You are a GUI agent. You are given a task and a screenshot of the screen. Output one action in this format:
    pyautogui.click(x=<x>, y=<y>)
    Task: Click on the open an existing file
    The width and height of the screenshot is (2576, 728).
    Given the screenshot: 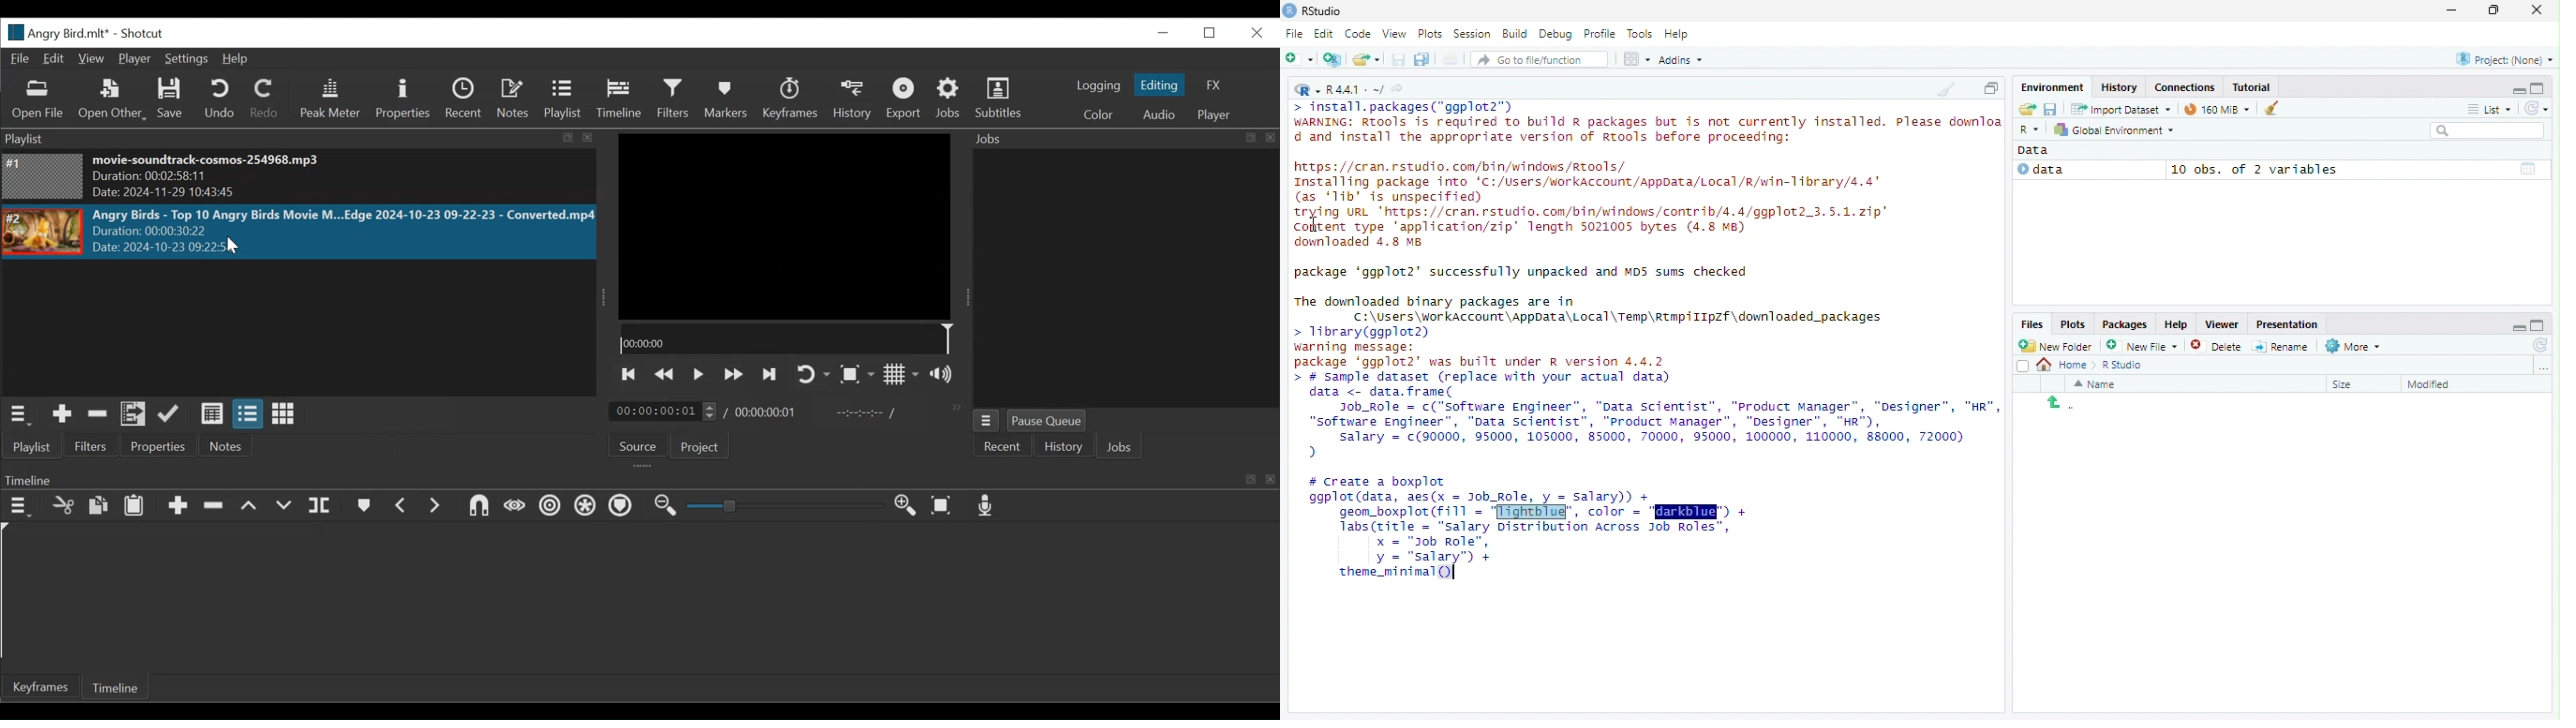 What is the action you would take?
    pyautogui.click(x=1369, y=59)
    